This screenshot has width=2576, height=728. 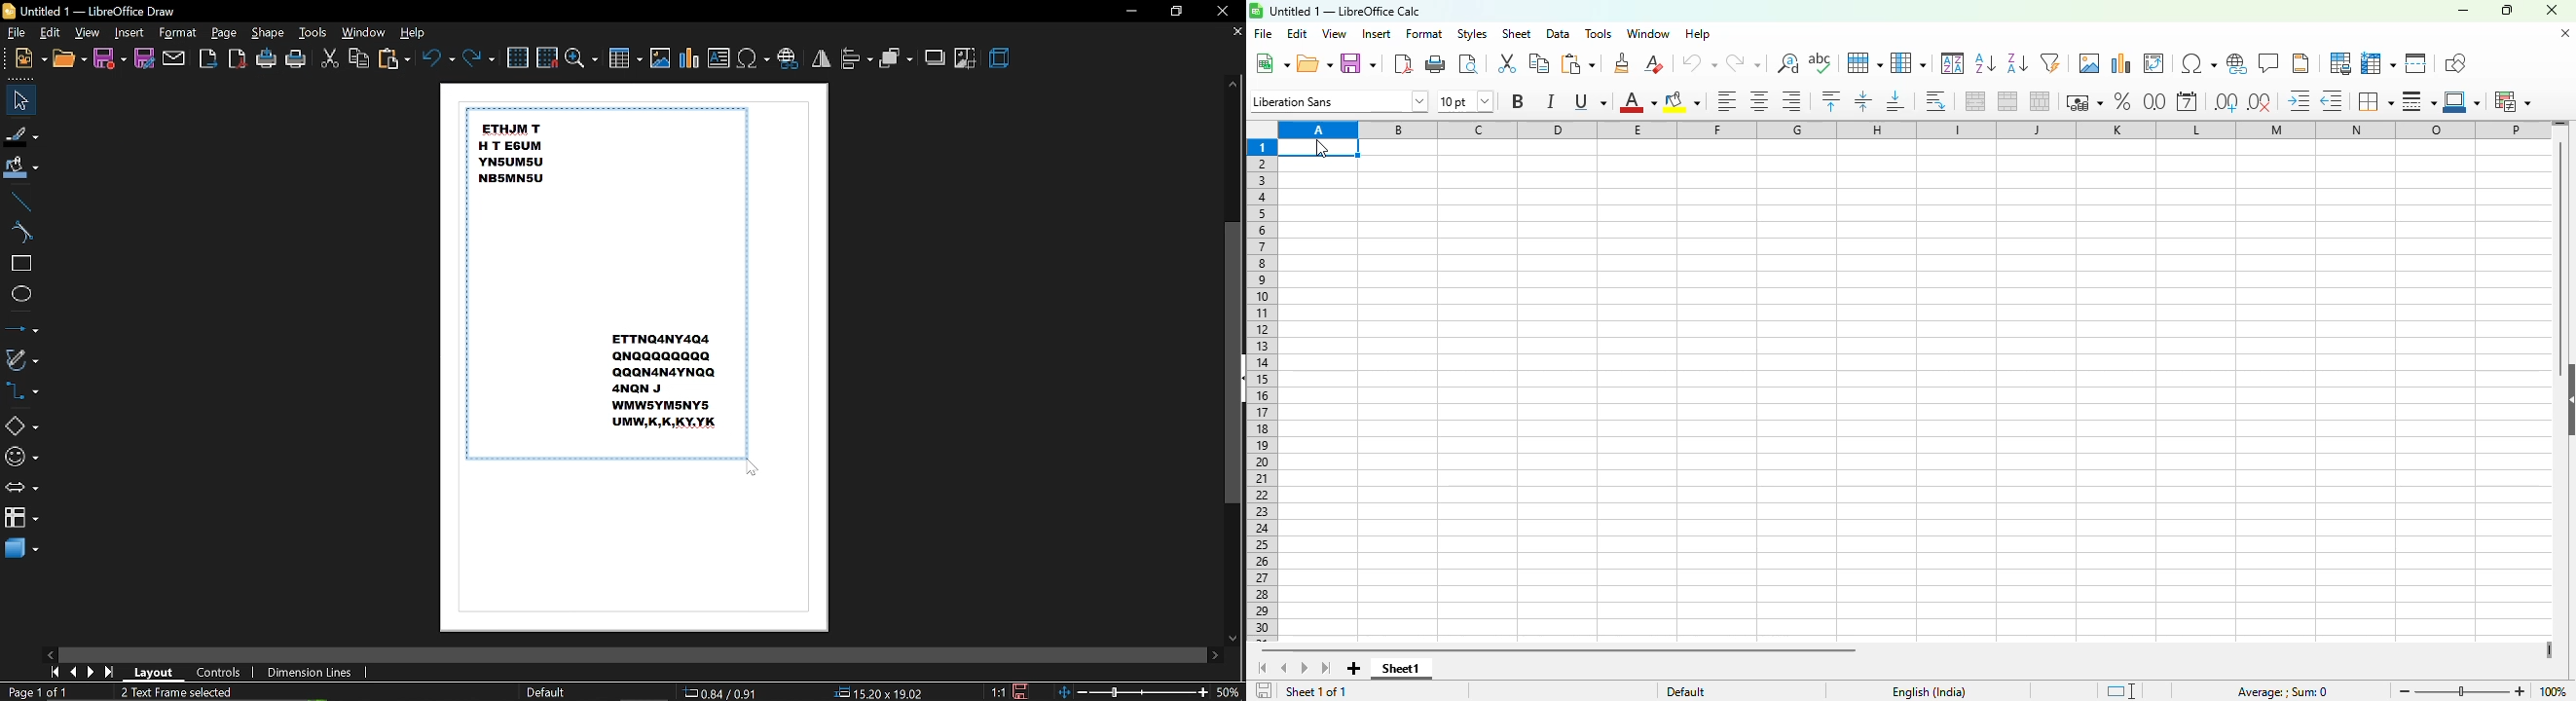 I want to click on basic shapes, so click(x=22, y=424).